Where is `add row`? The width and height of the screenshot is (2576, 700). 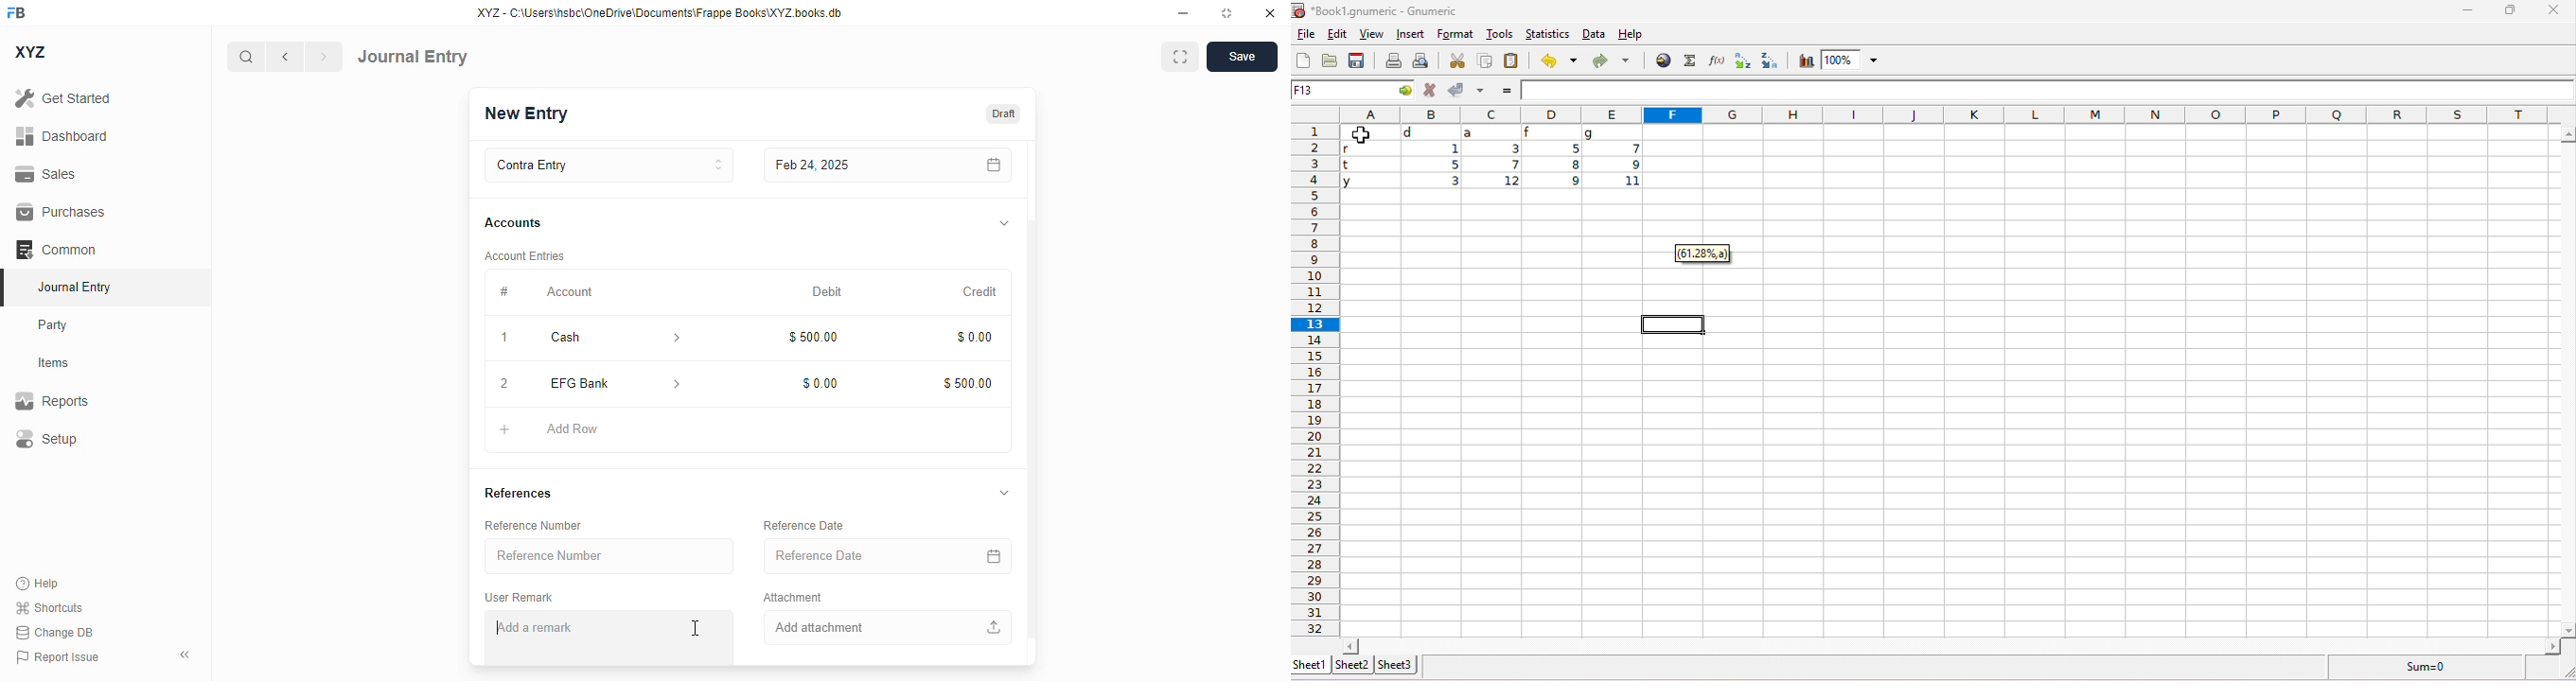
add row is located at coordinates (571, 429).